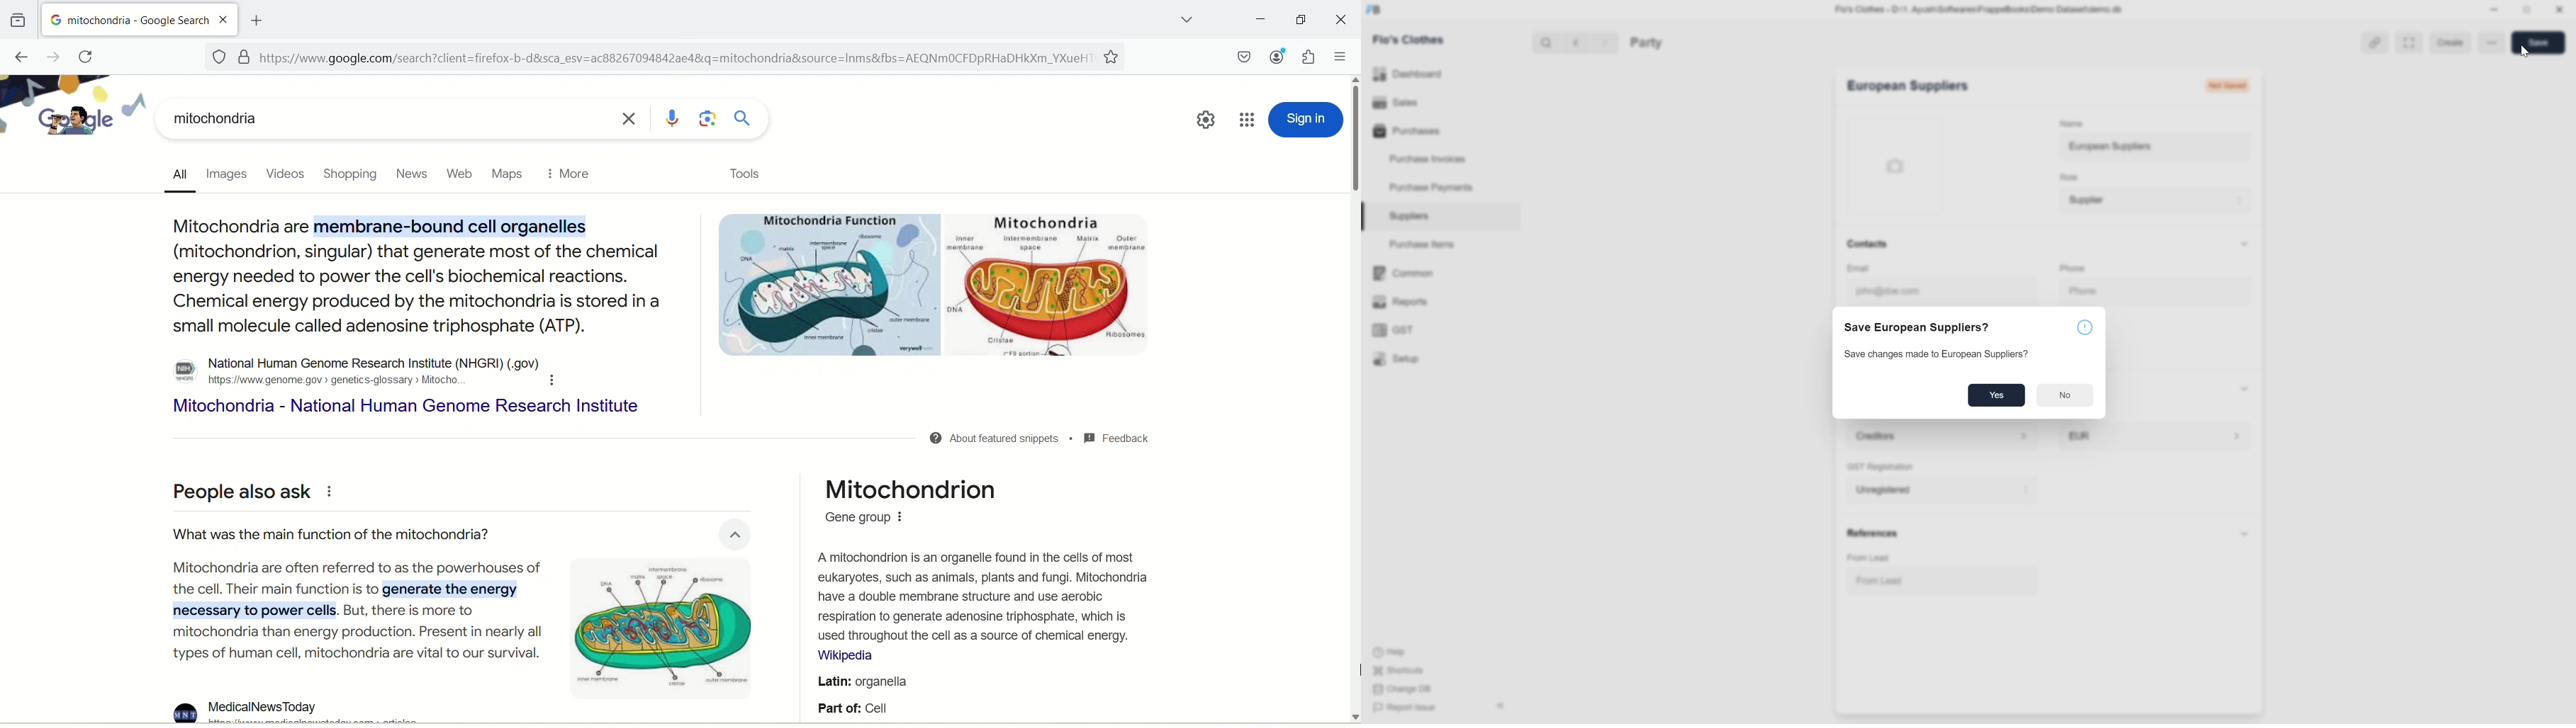 The width and height of the screenshot is (2576, 728). Describe the element at coordinates (1876, 557) in the screenshot. I see `From Lead` at that location.